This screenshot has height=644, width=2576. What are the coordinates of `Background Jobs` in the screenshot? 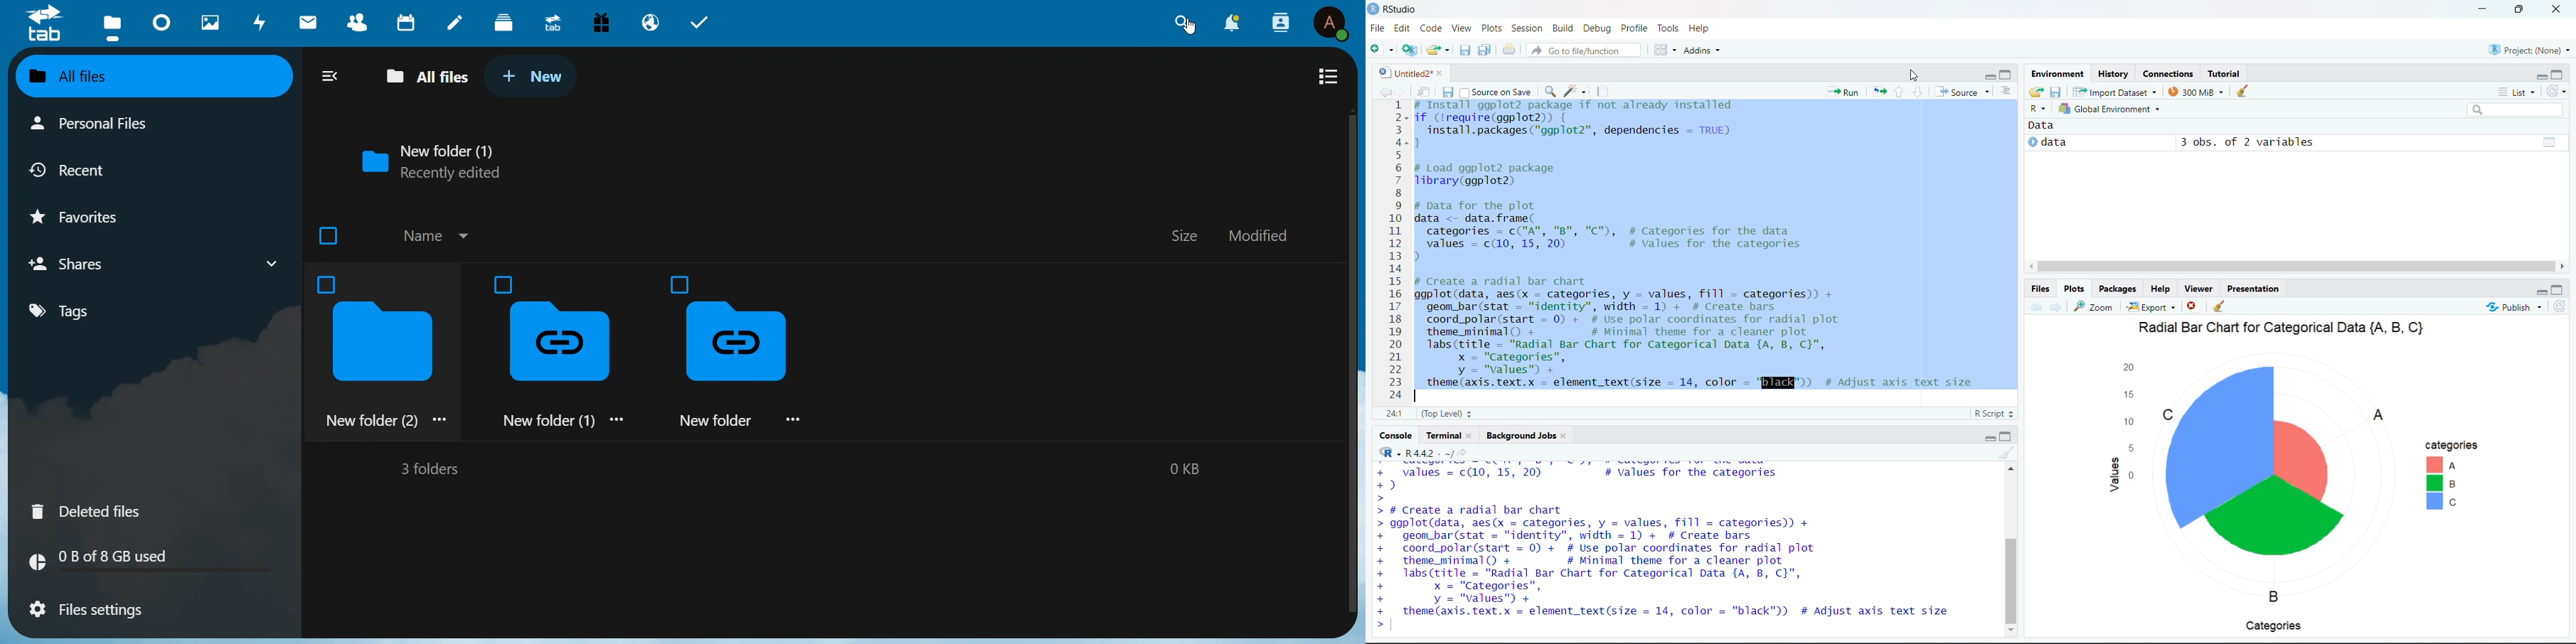 It's located at (1527, 436).